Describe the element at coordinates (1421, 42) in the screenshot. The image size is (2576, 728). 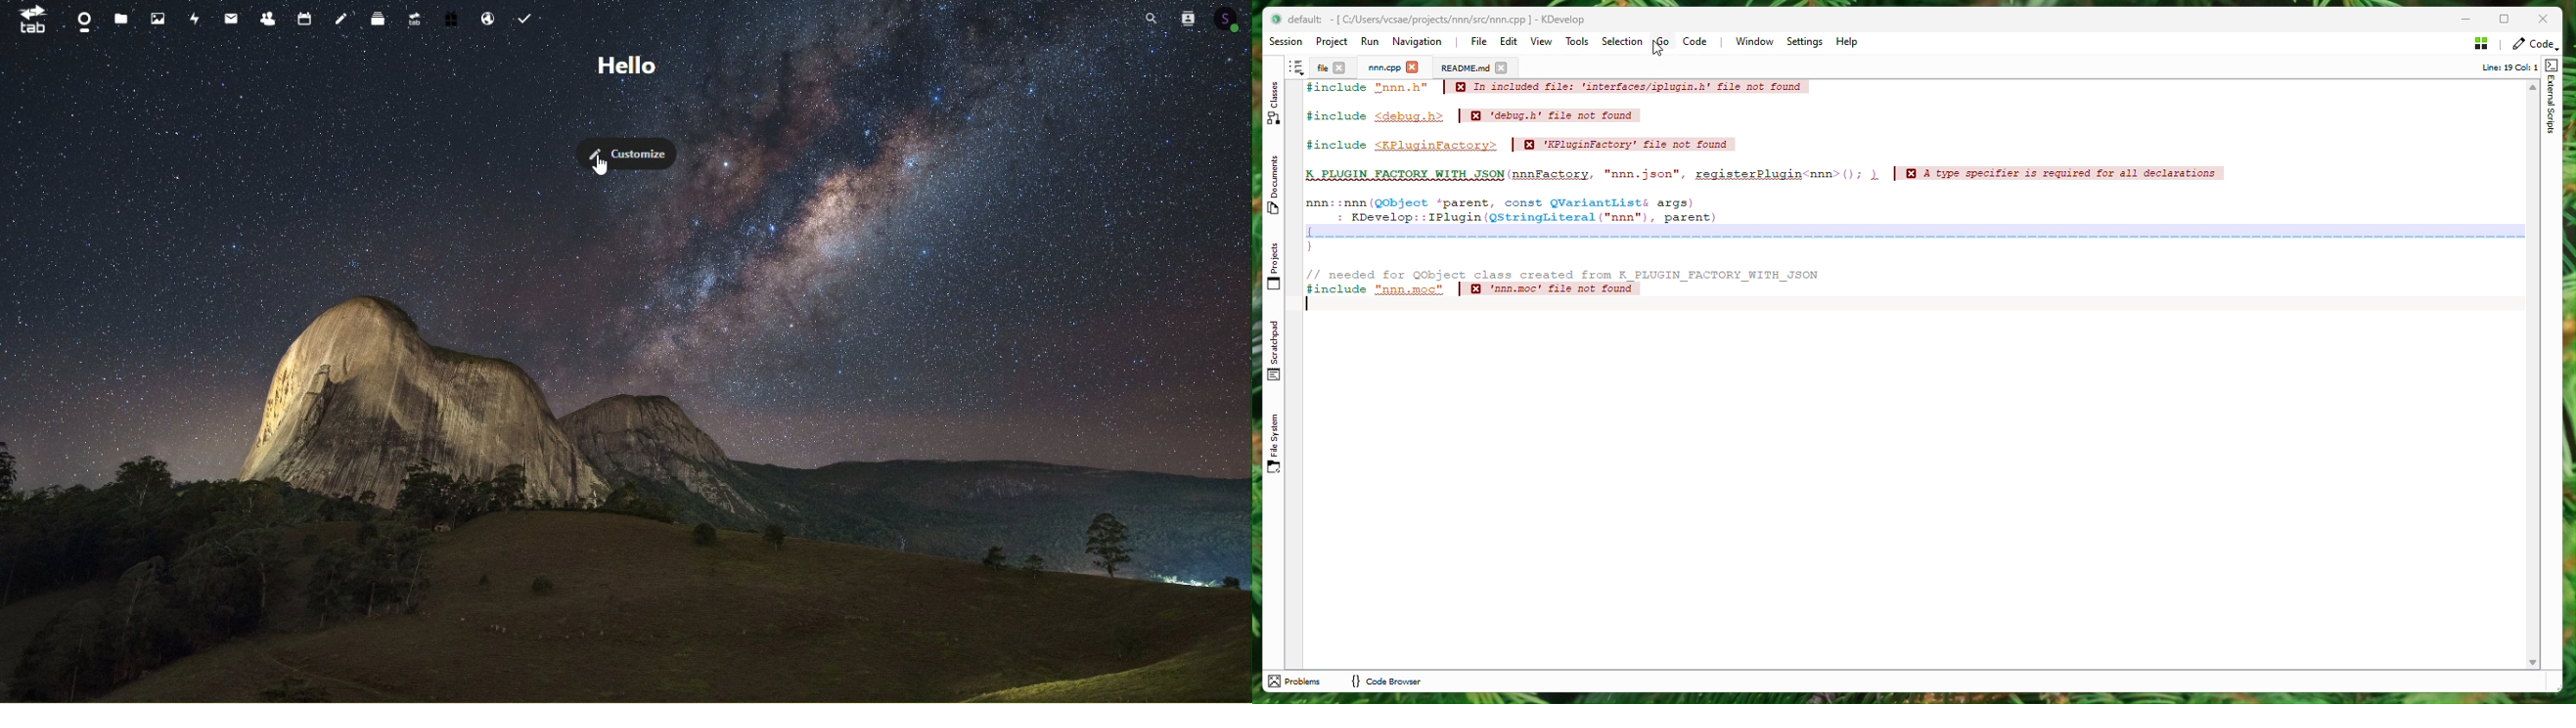
I see `Navigation` at that location.